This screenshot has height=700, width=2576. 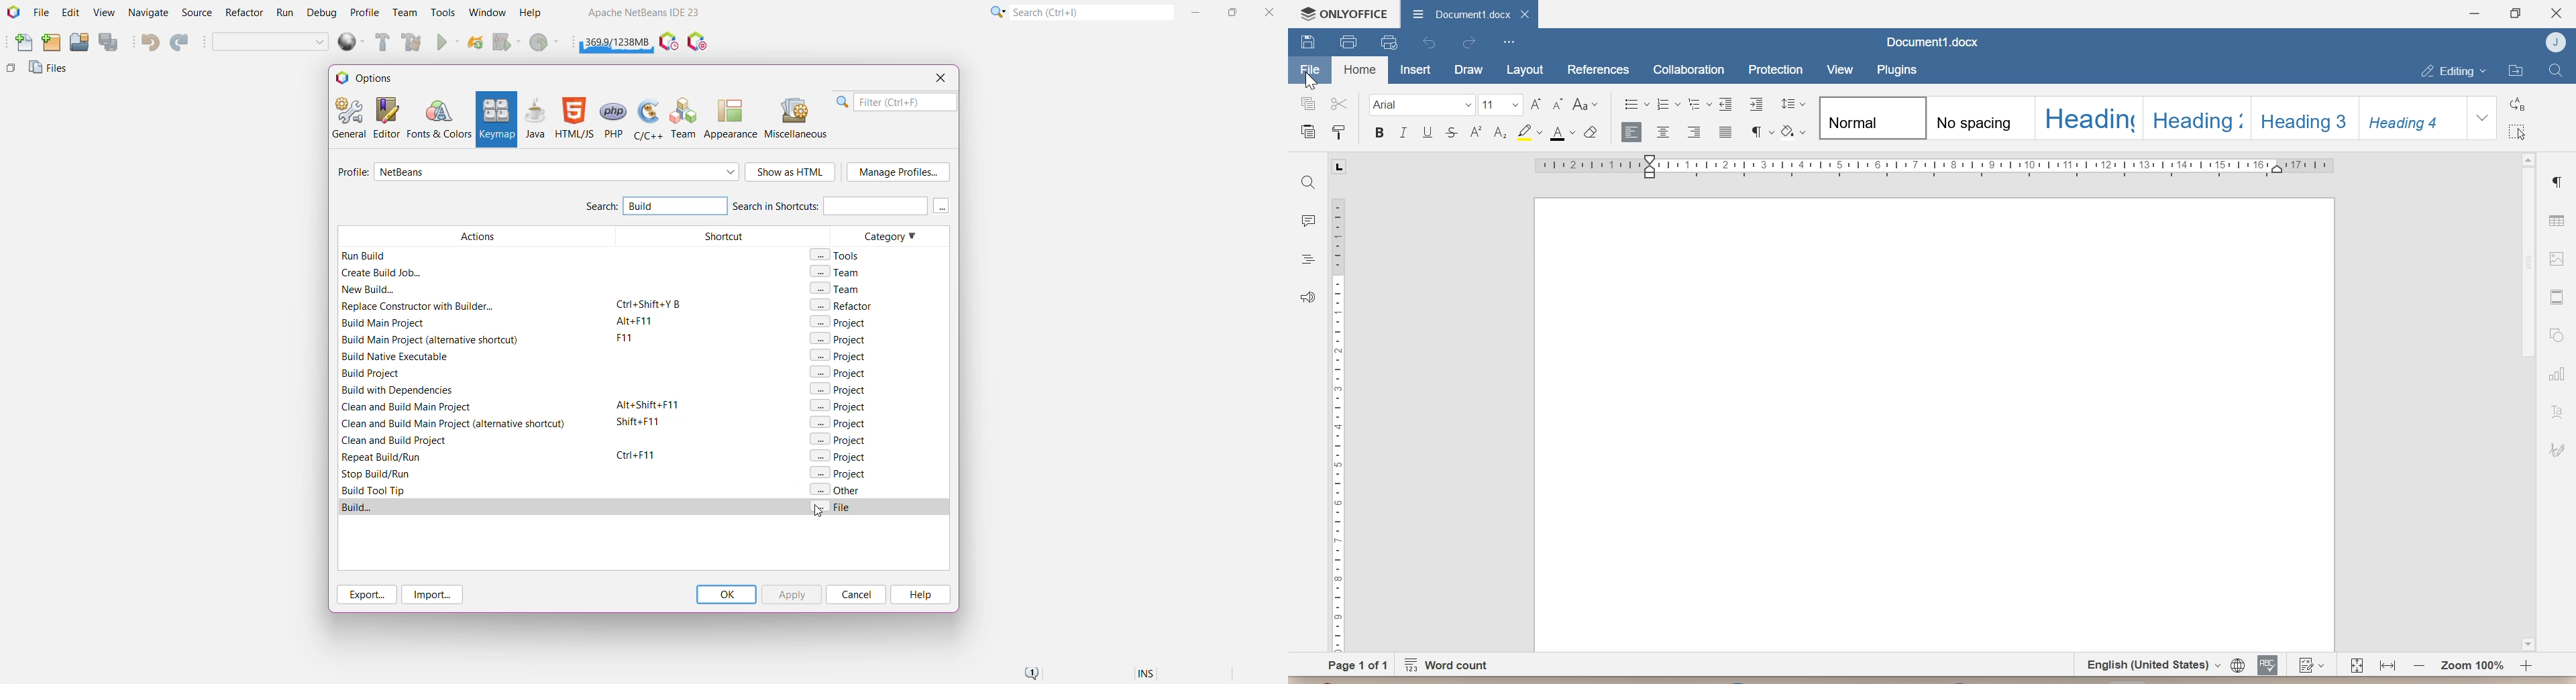 I want to click on Text, so click(x=2557, y=412).